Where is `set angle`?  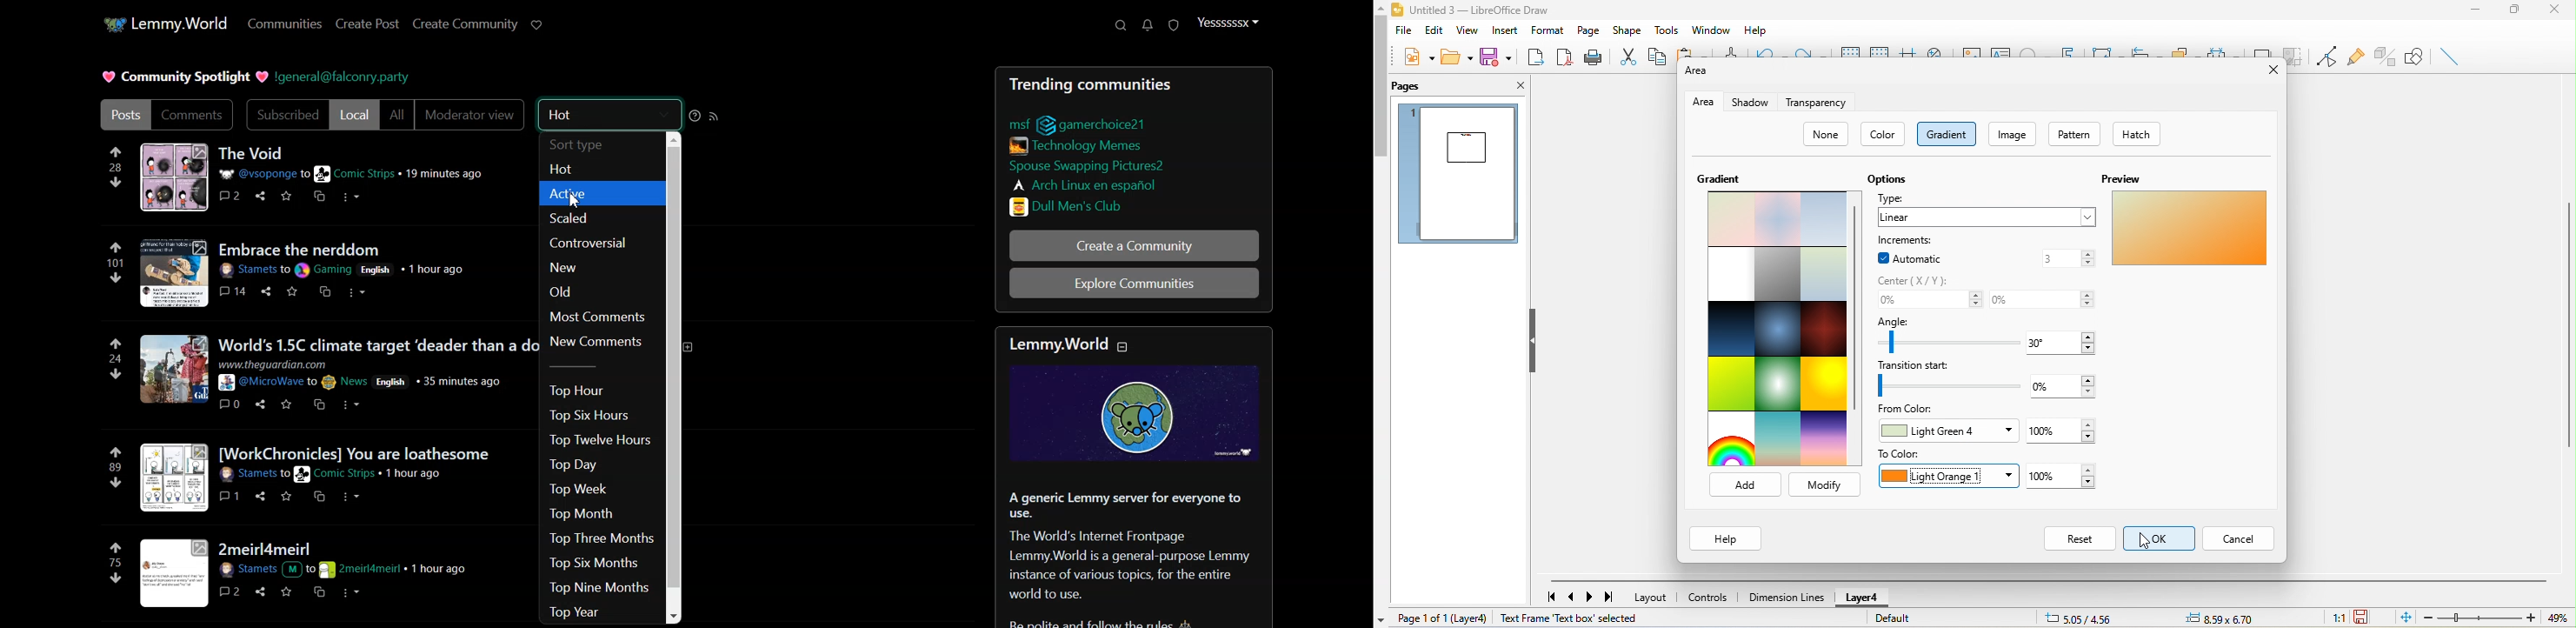 set angle is located at coordinates (1947, 343).